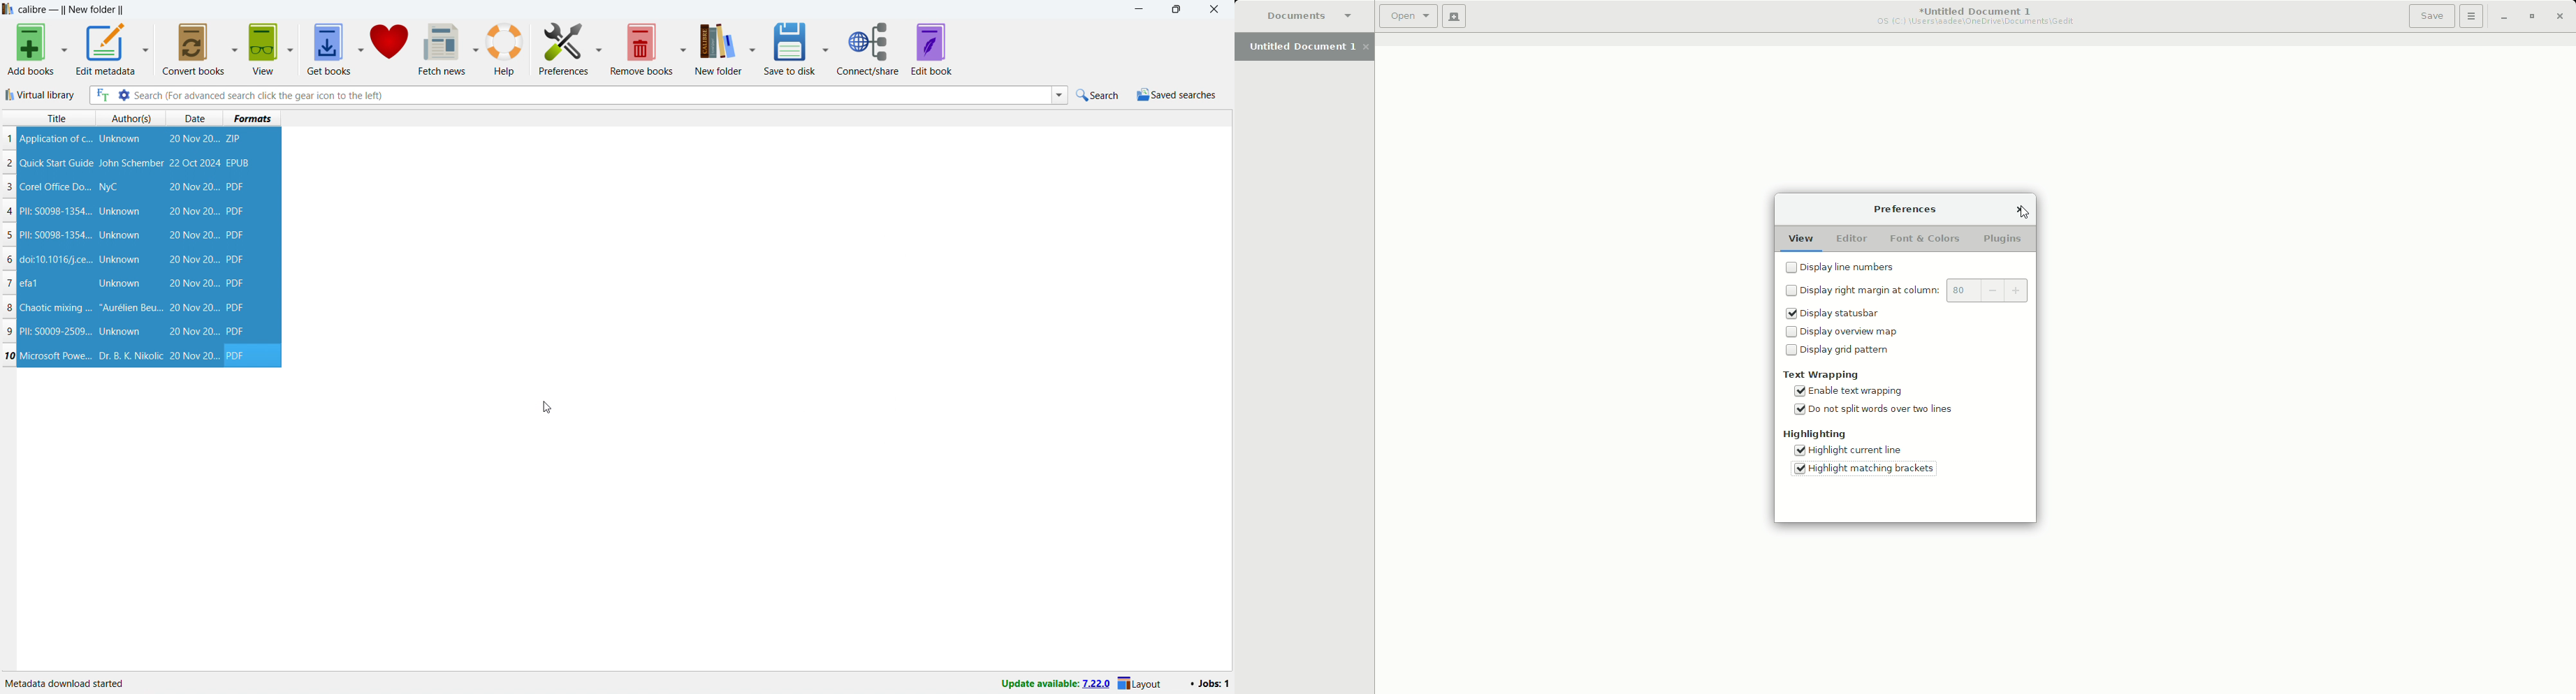 The height and width of the screenshot is (700, 2576). What do you see at coordinates (56, 211) in the screenshot?
I see `PII: S0098-1354...` at bounding box center [56, 211].